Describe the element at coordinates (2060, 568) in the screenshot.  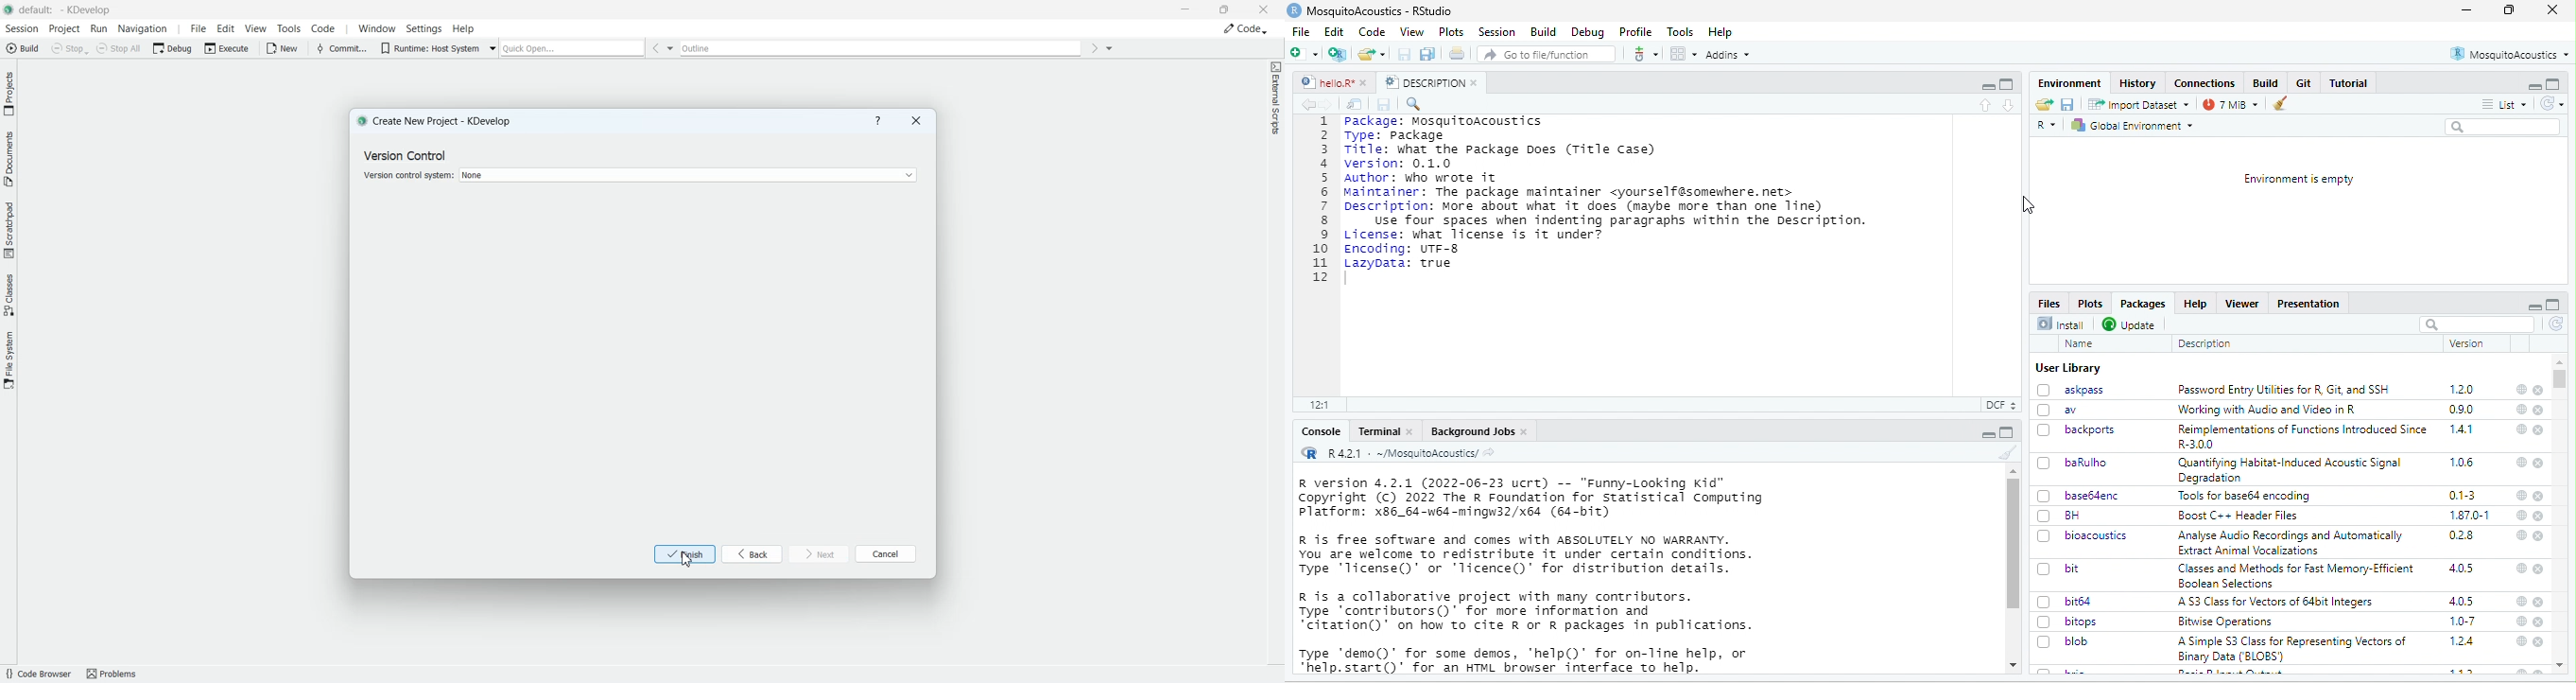
I see `bit` at that location.